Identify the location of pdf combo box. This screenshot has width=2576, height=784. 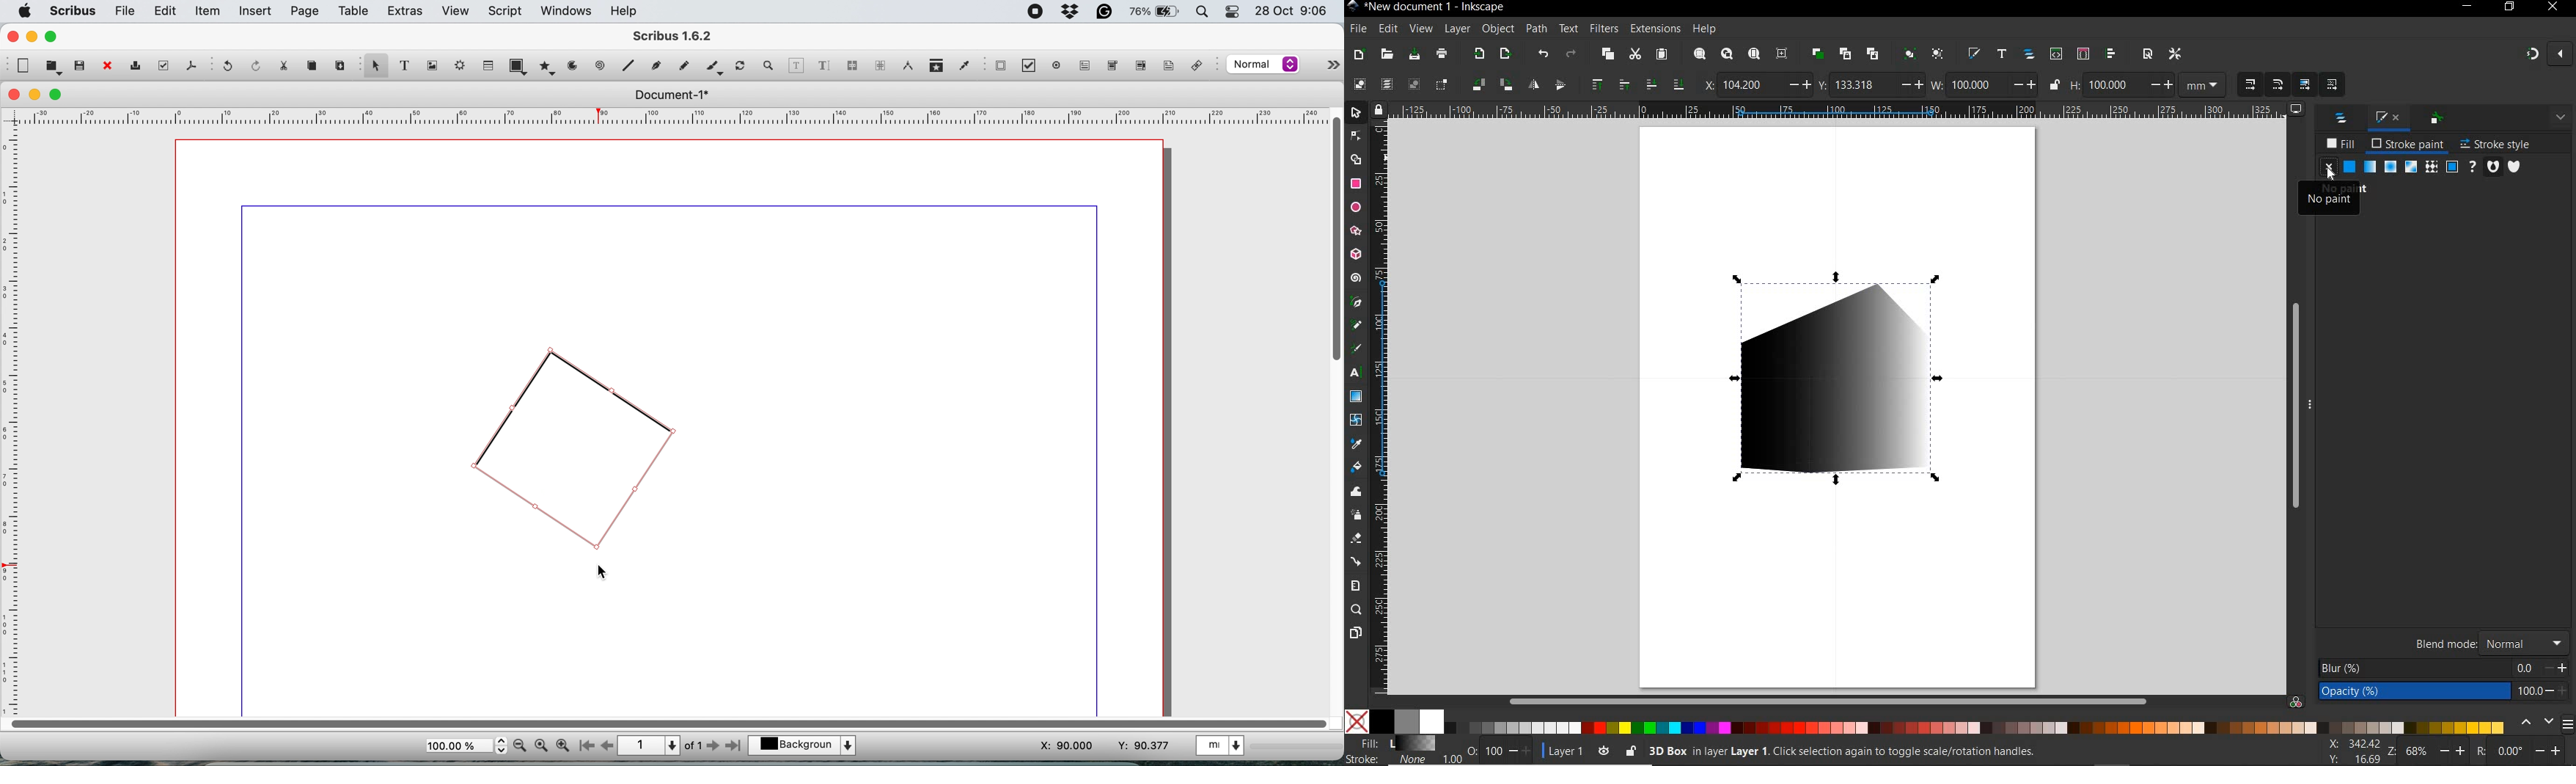
(1111, 64).